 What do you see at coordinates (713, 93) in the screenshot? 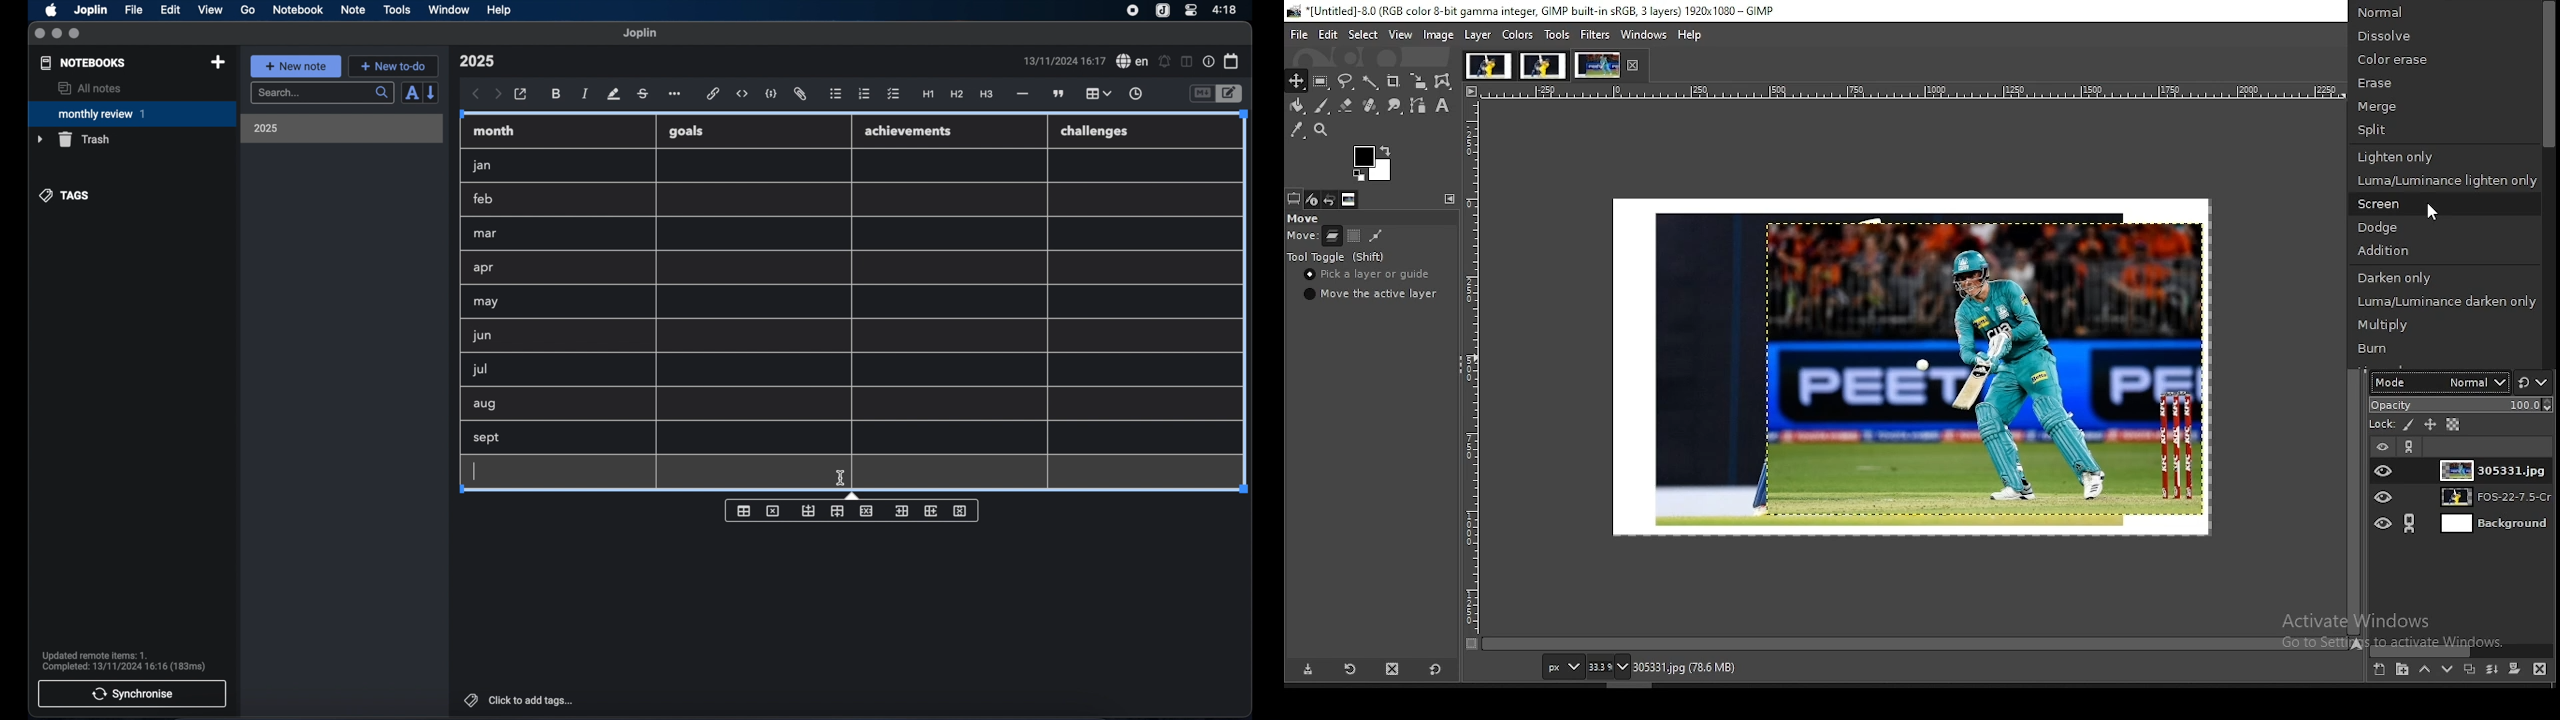
I see `hyperlink` at bounding box center [713, 93].